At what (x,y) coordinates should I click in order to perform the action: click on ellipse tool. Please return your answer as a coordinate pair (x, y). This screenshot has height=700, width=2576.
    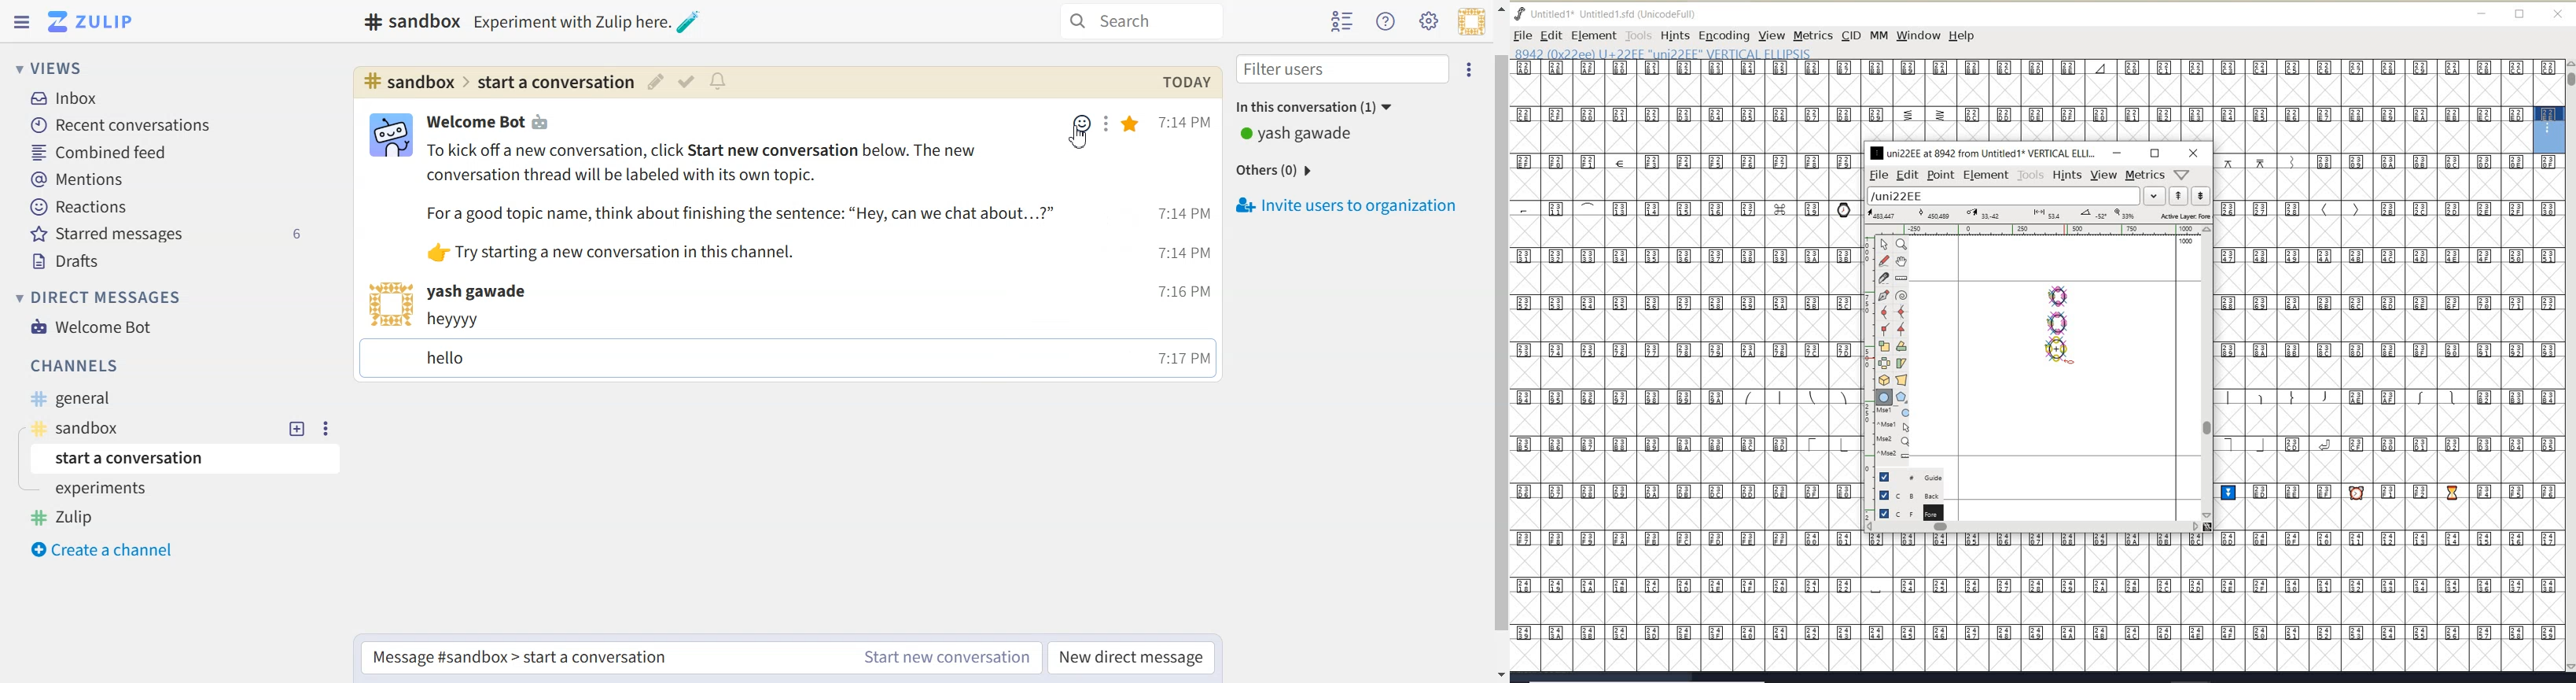
    Looking at the image, I should click on (2069, 361).